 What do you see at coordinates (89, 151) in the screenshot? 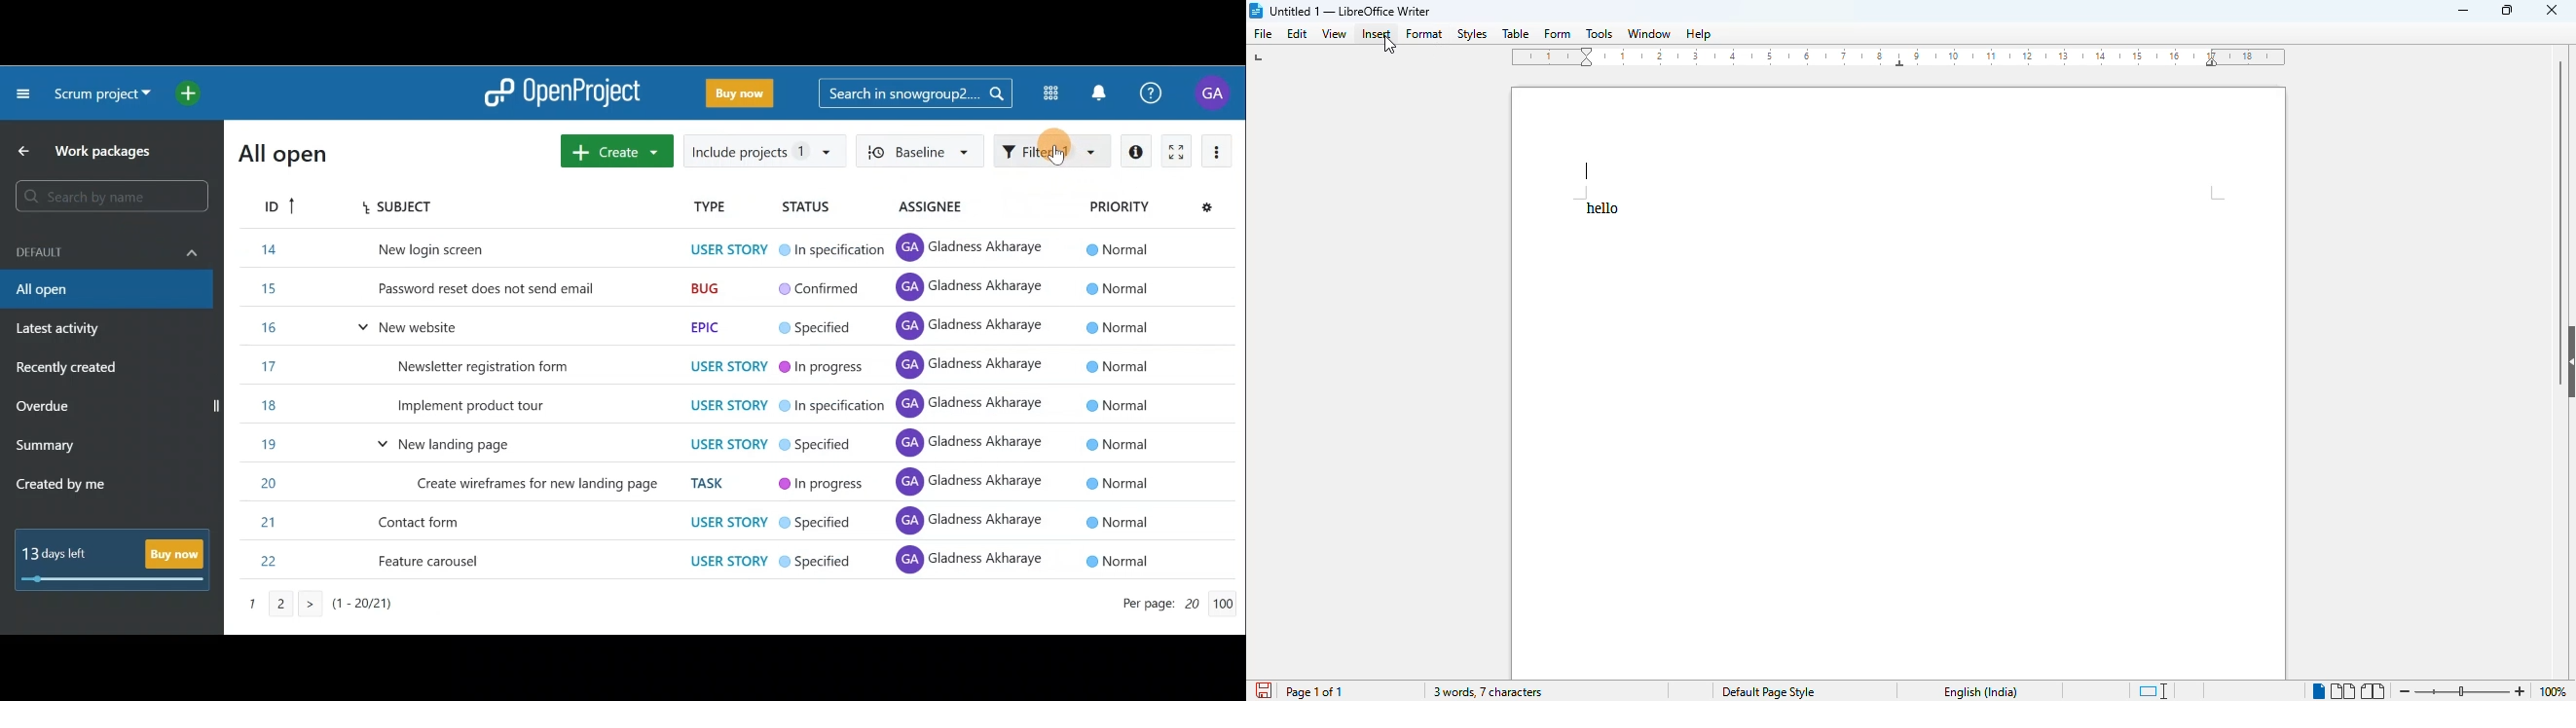
I see `Work packages` at bounding box center [89, 151].